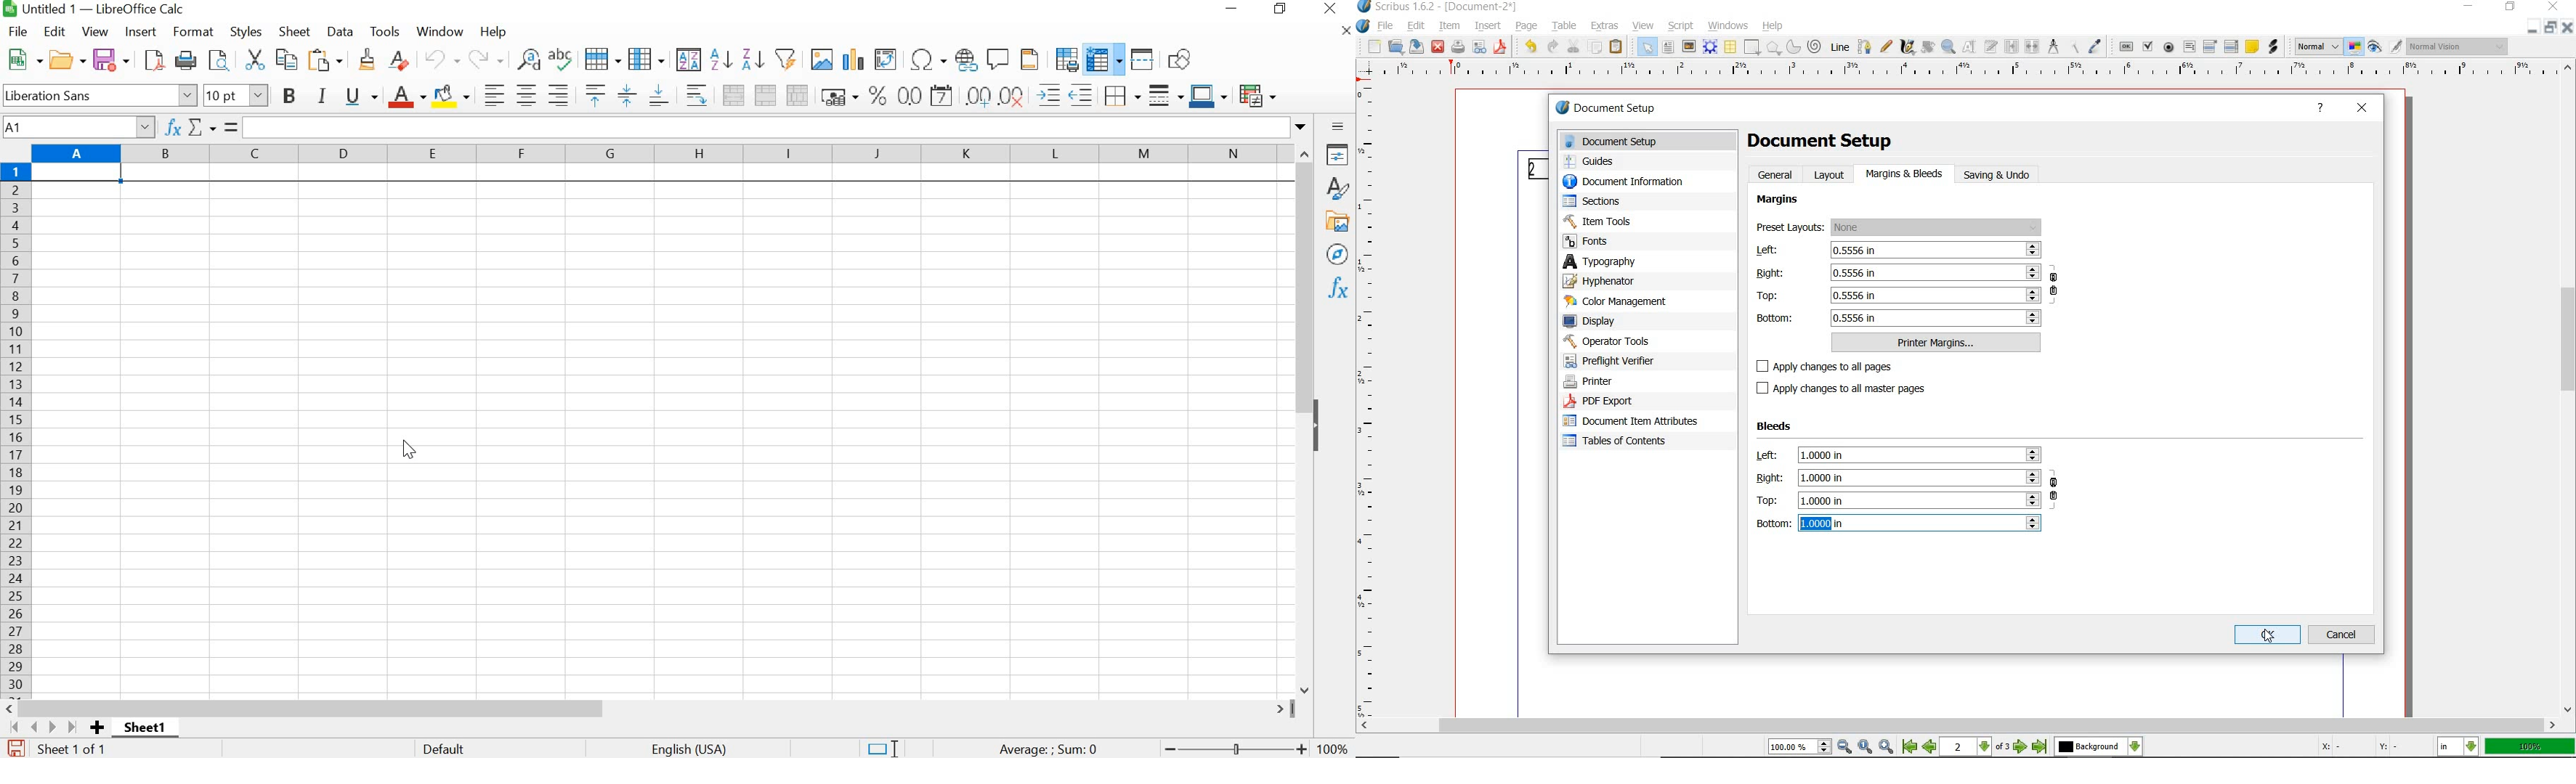  Describe the element at coordinates (1728, 25) in the screenshot. I see `windows` at that location.